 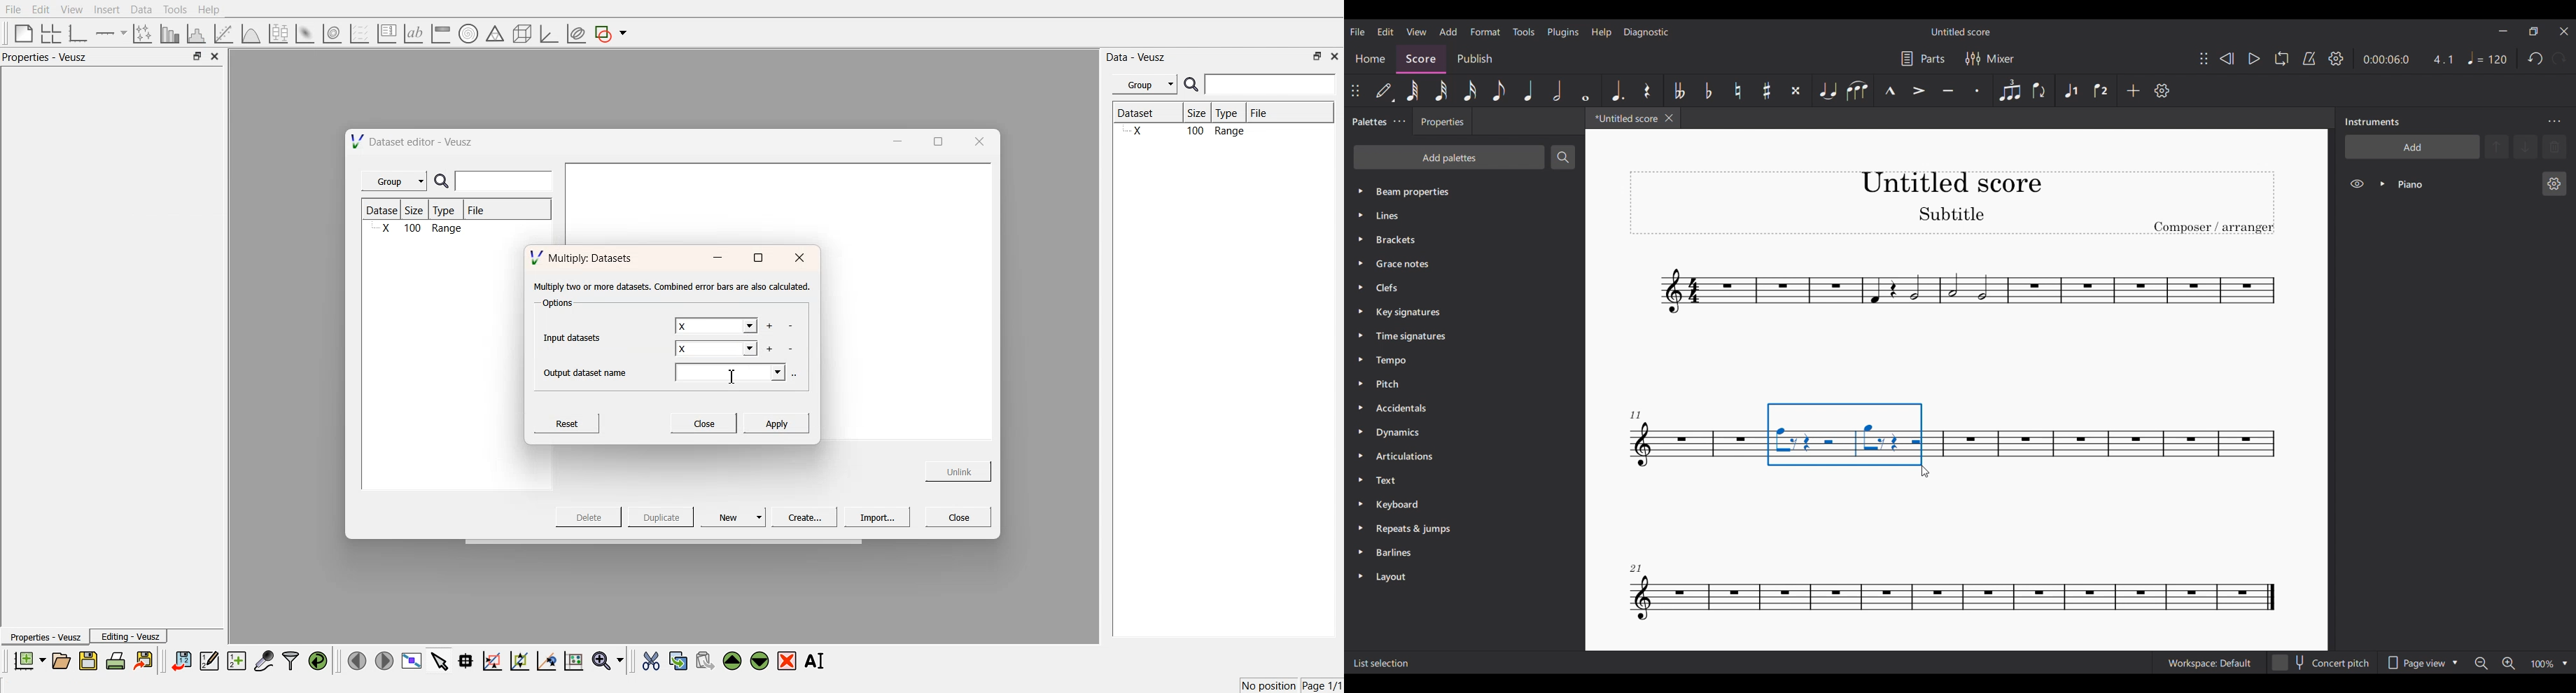 I want to click on Data, so click(x=141, y=10).